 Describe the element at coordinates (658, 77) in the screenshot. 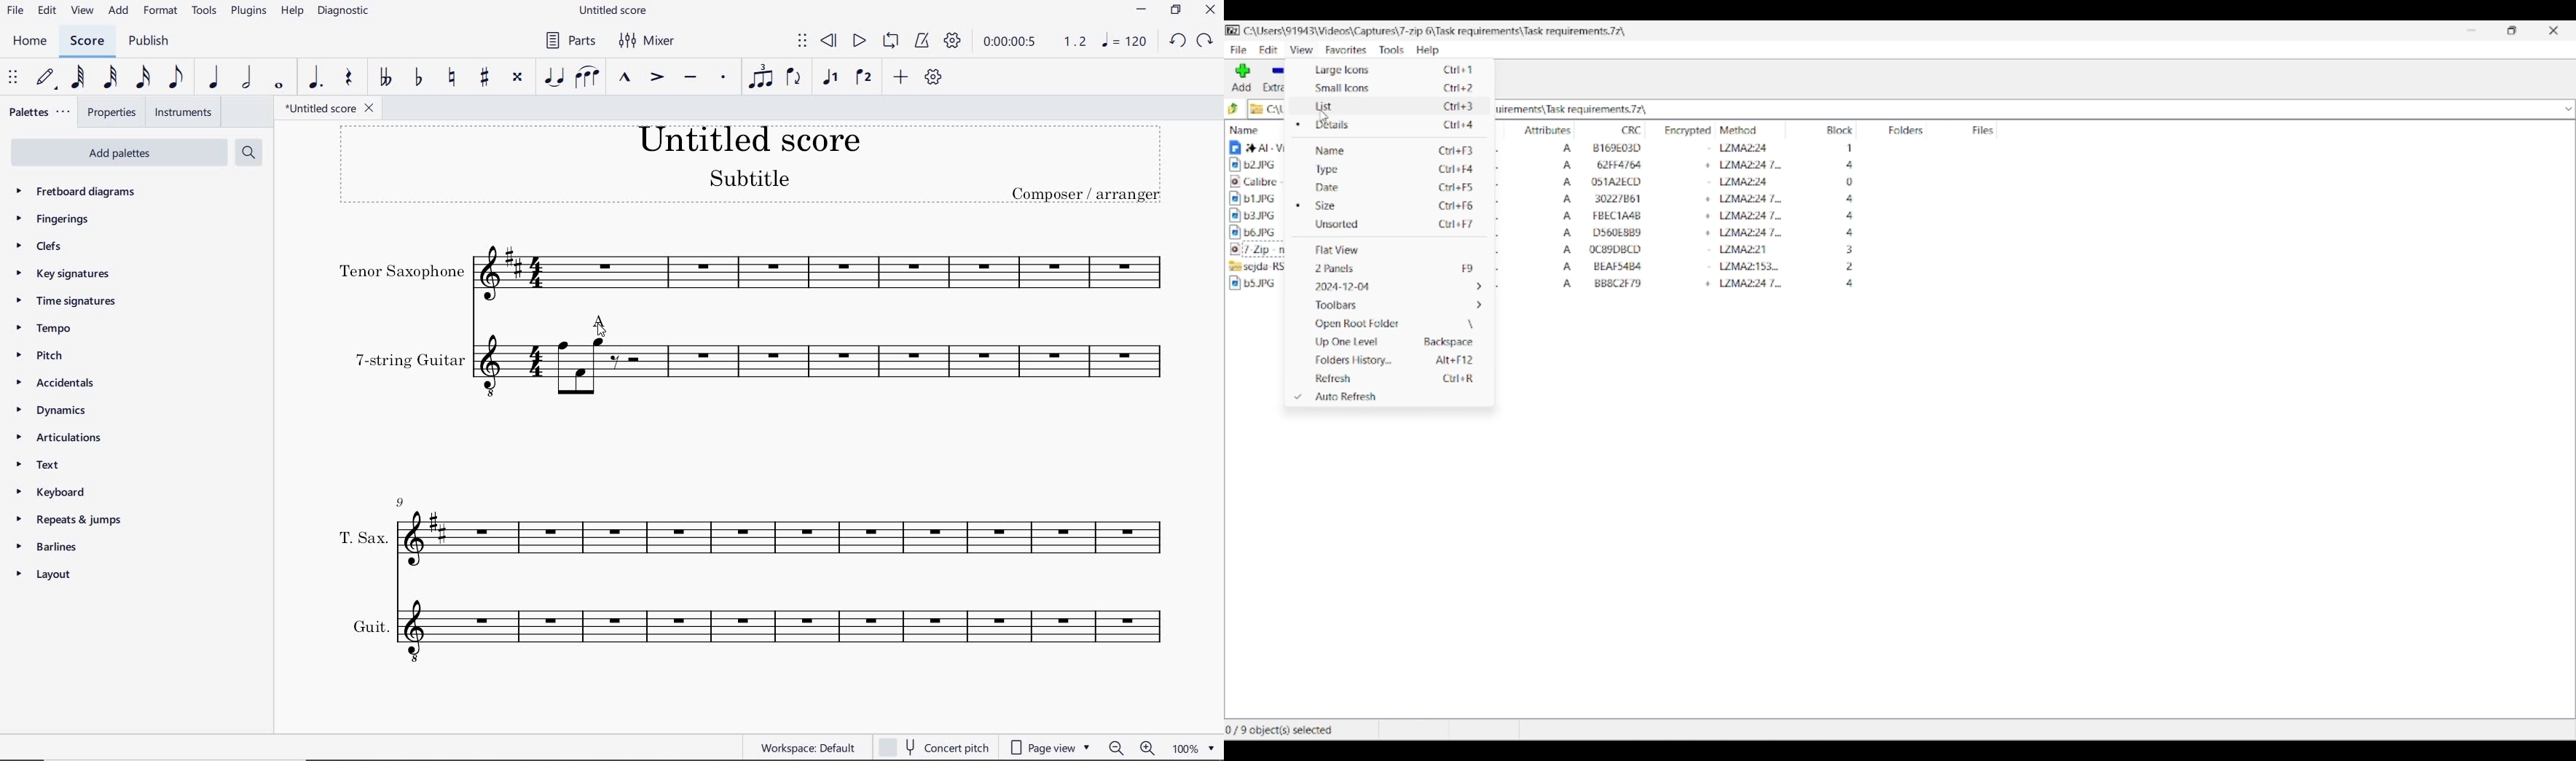

I see `ACCENT` at that location.